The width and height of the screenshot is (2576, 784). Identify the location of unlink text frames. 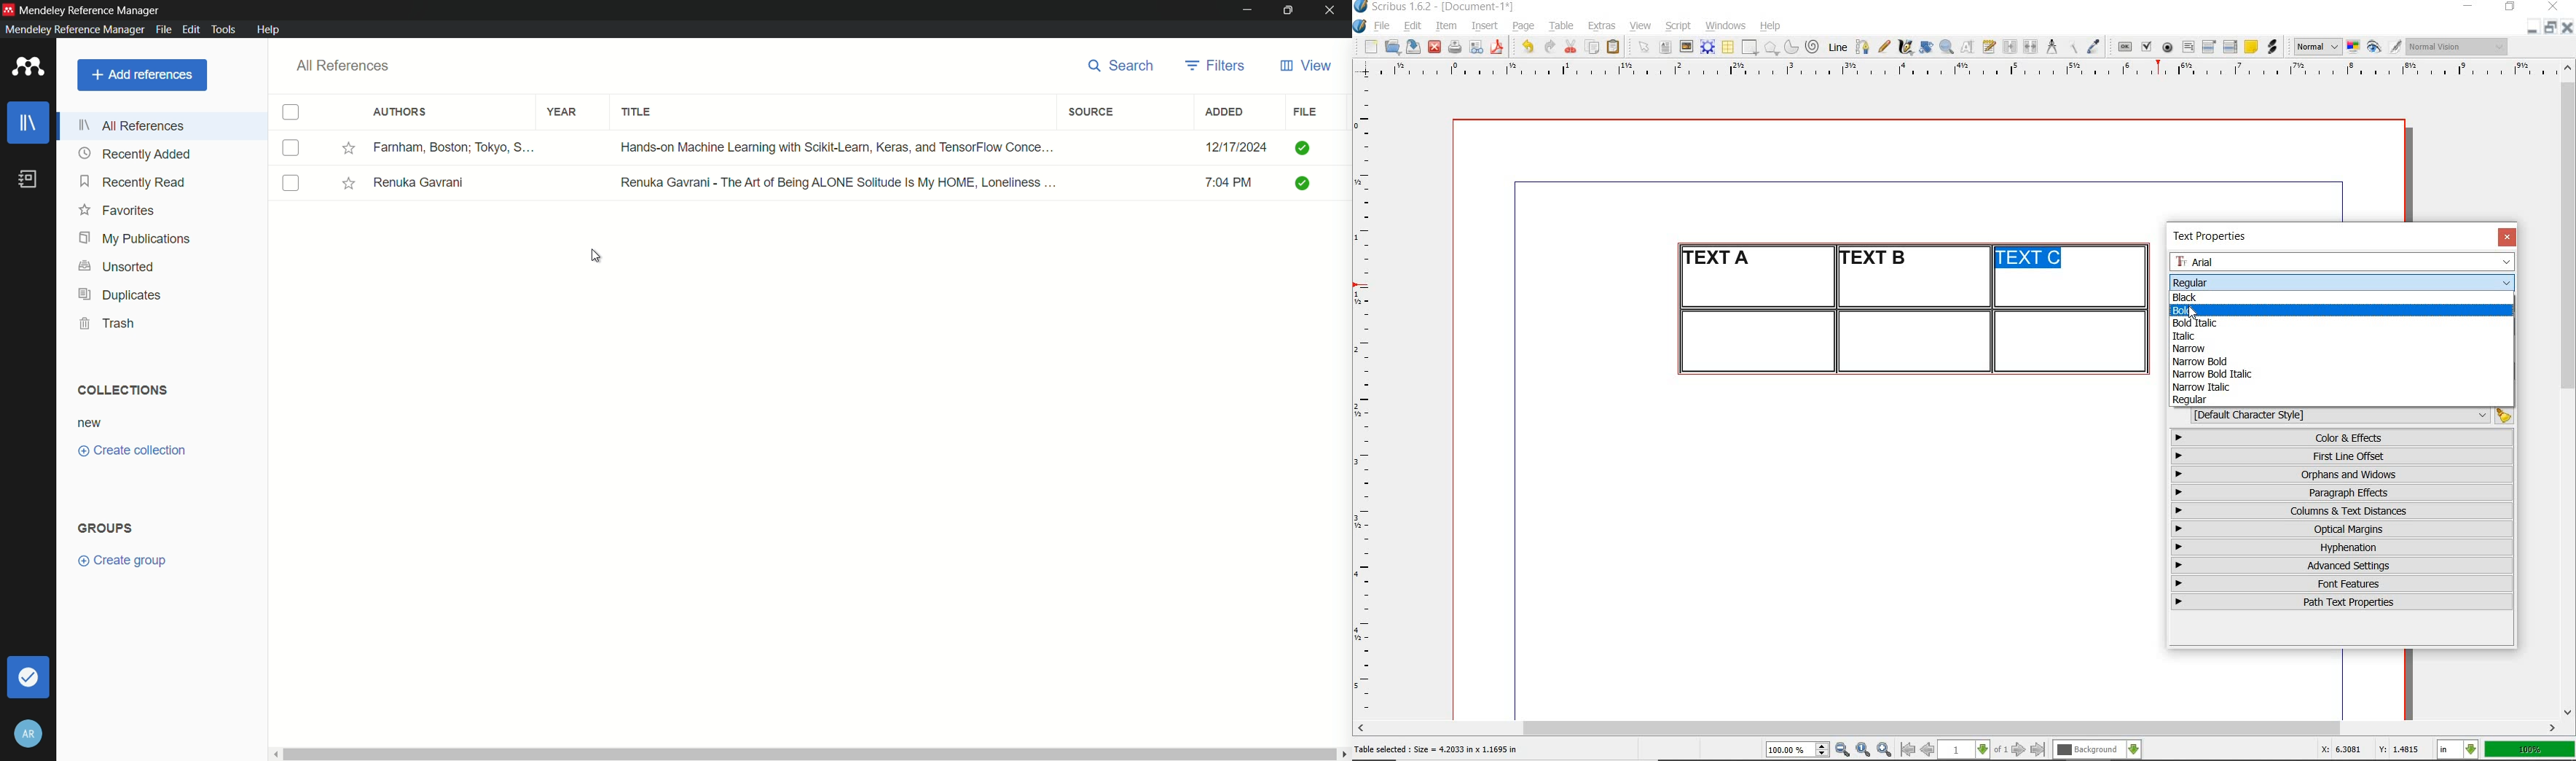
(2030, 47).